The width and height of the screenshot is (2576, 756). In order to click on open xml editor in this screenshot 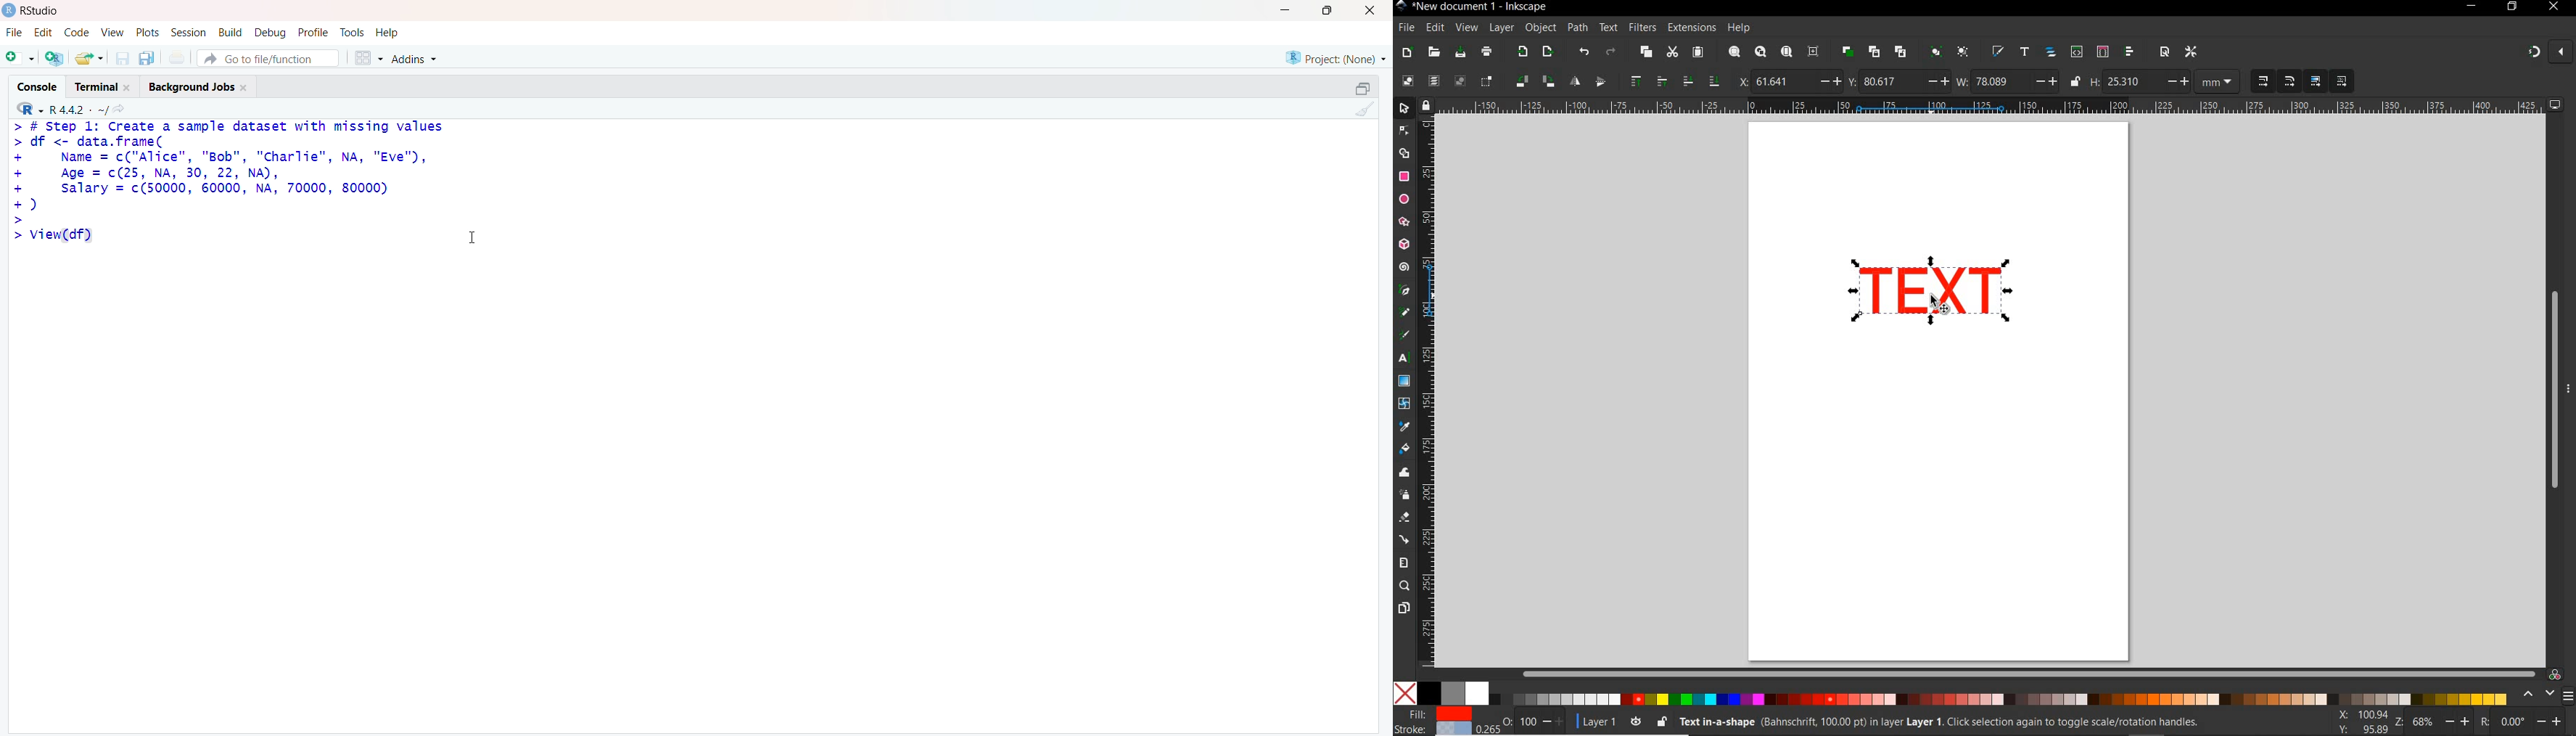, I will do `click(2076, 52)`.